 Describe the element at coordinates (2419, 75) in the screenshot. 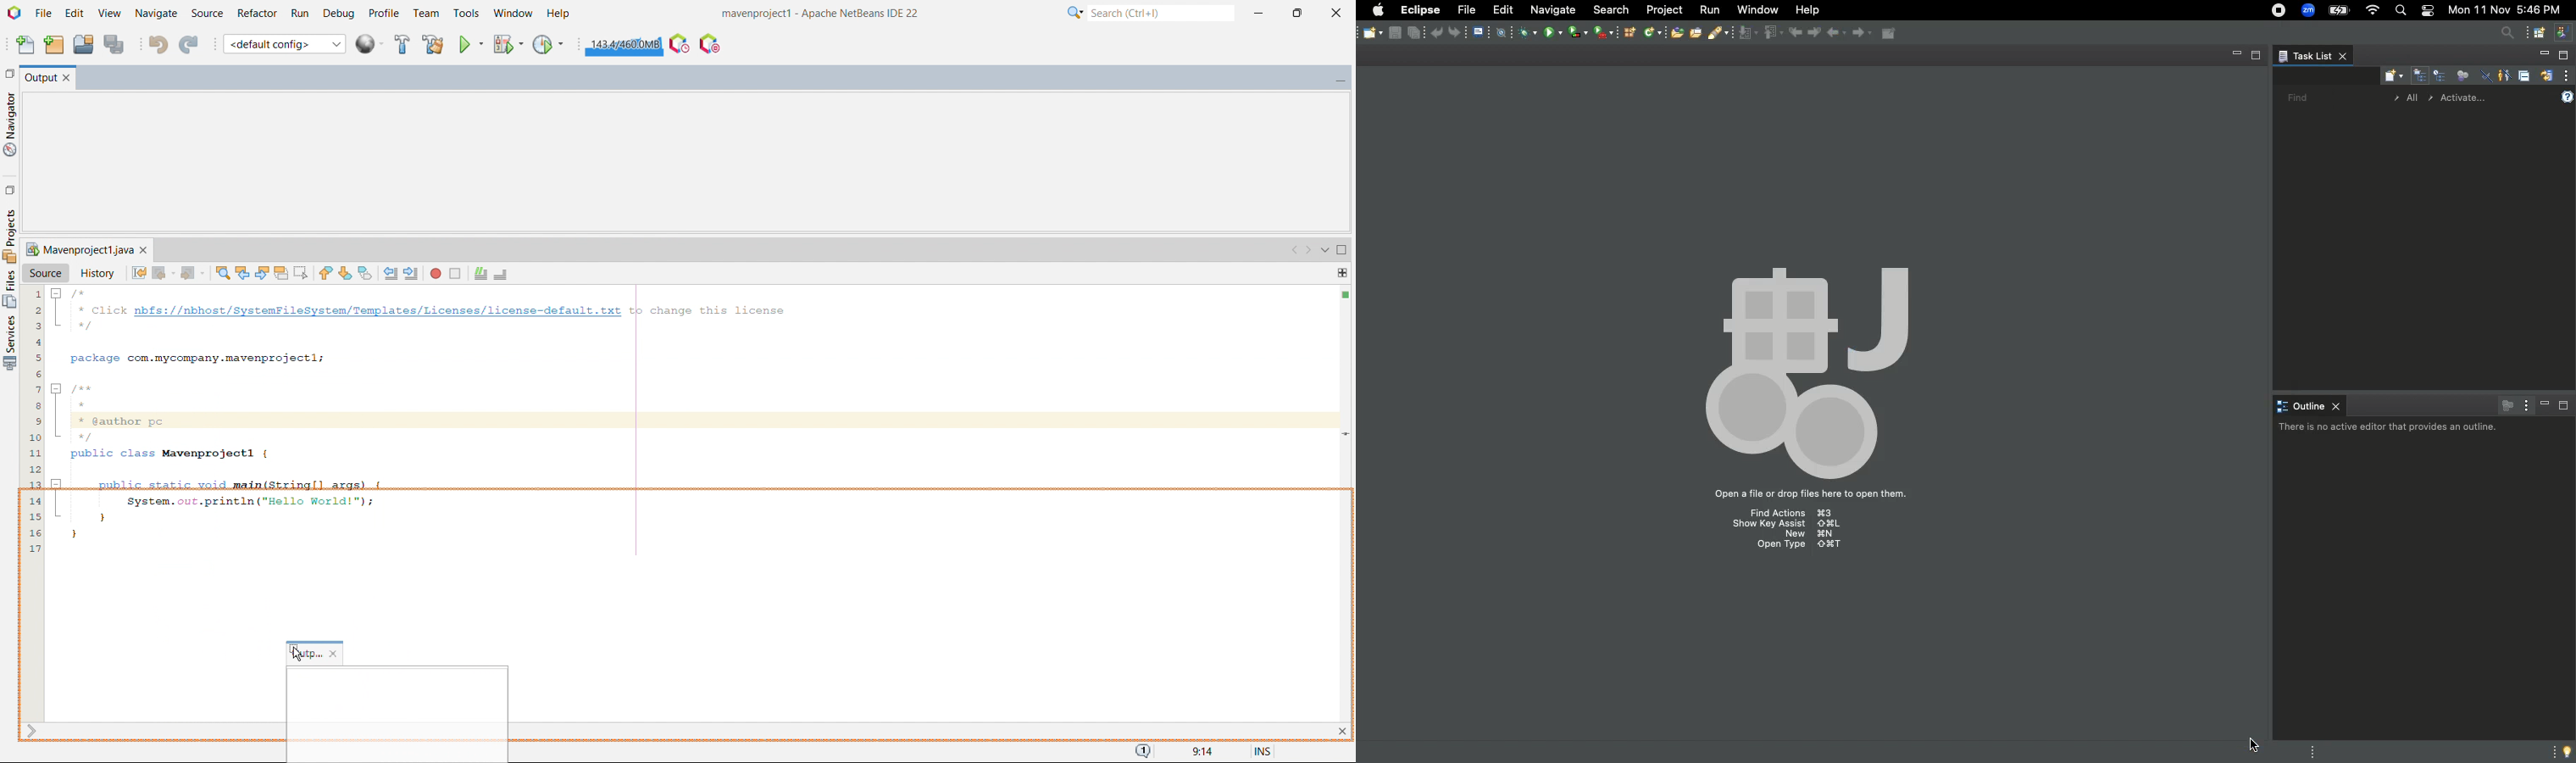

I see `Categorized` at that location.